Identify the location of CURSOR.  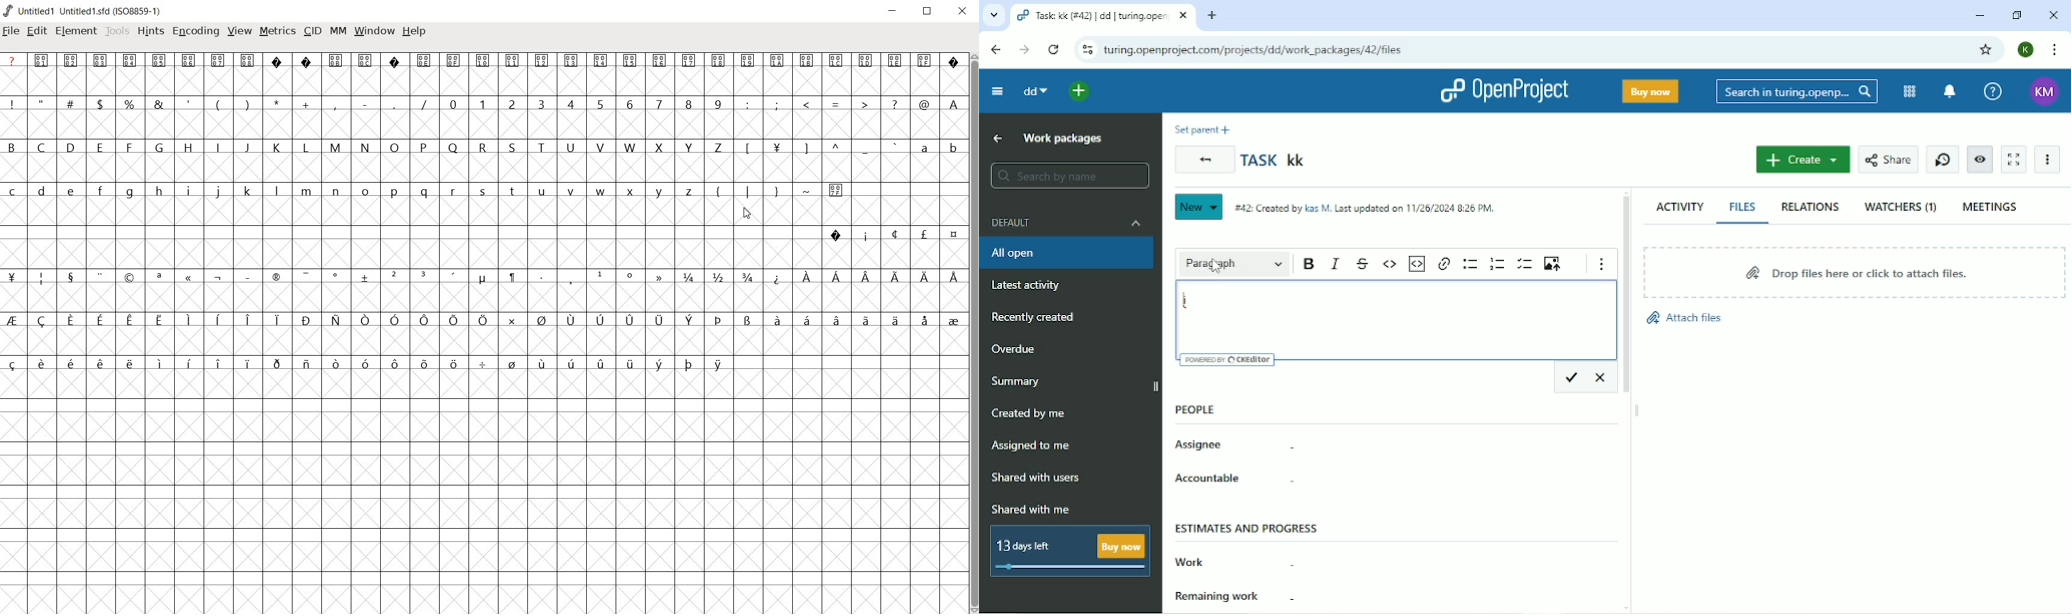
(747, 215).